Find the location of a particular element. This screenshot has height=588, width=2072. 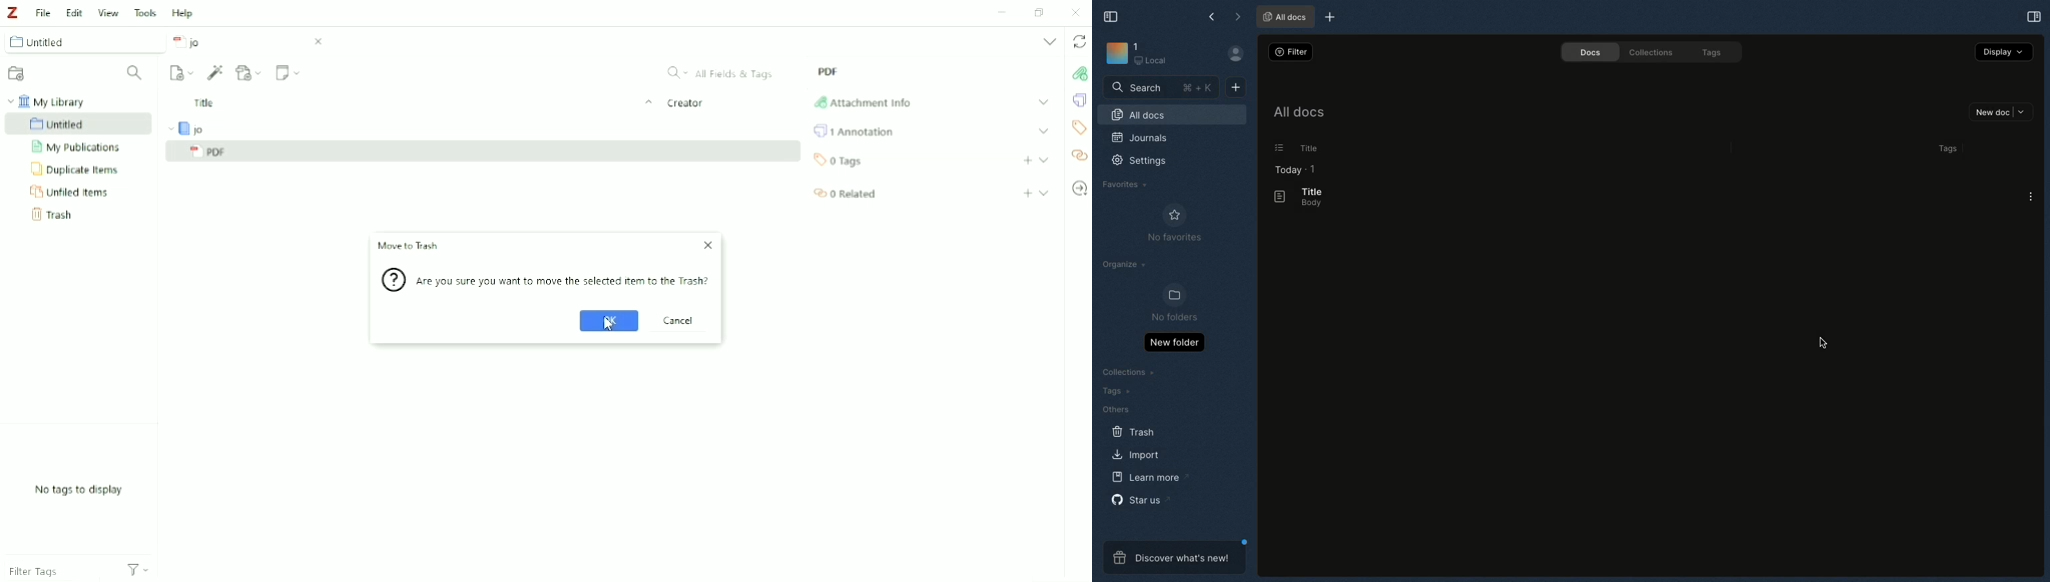

Locate is located at coordinates (1080, 188).